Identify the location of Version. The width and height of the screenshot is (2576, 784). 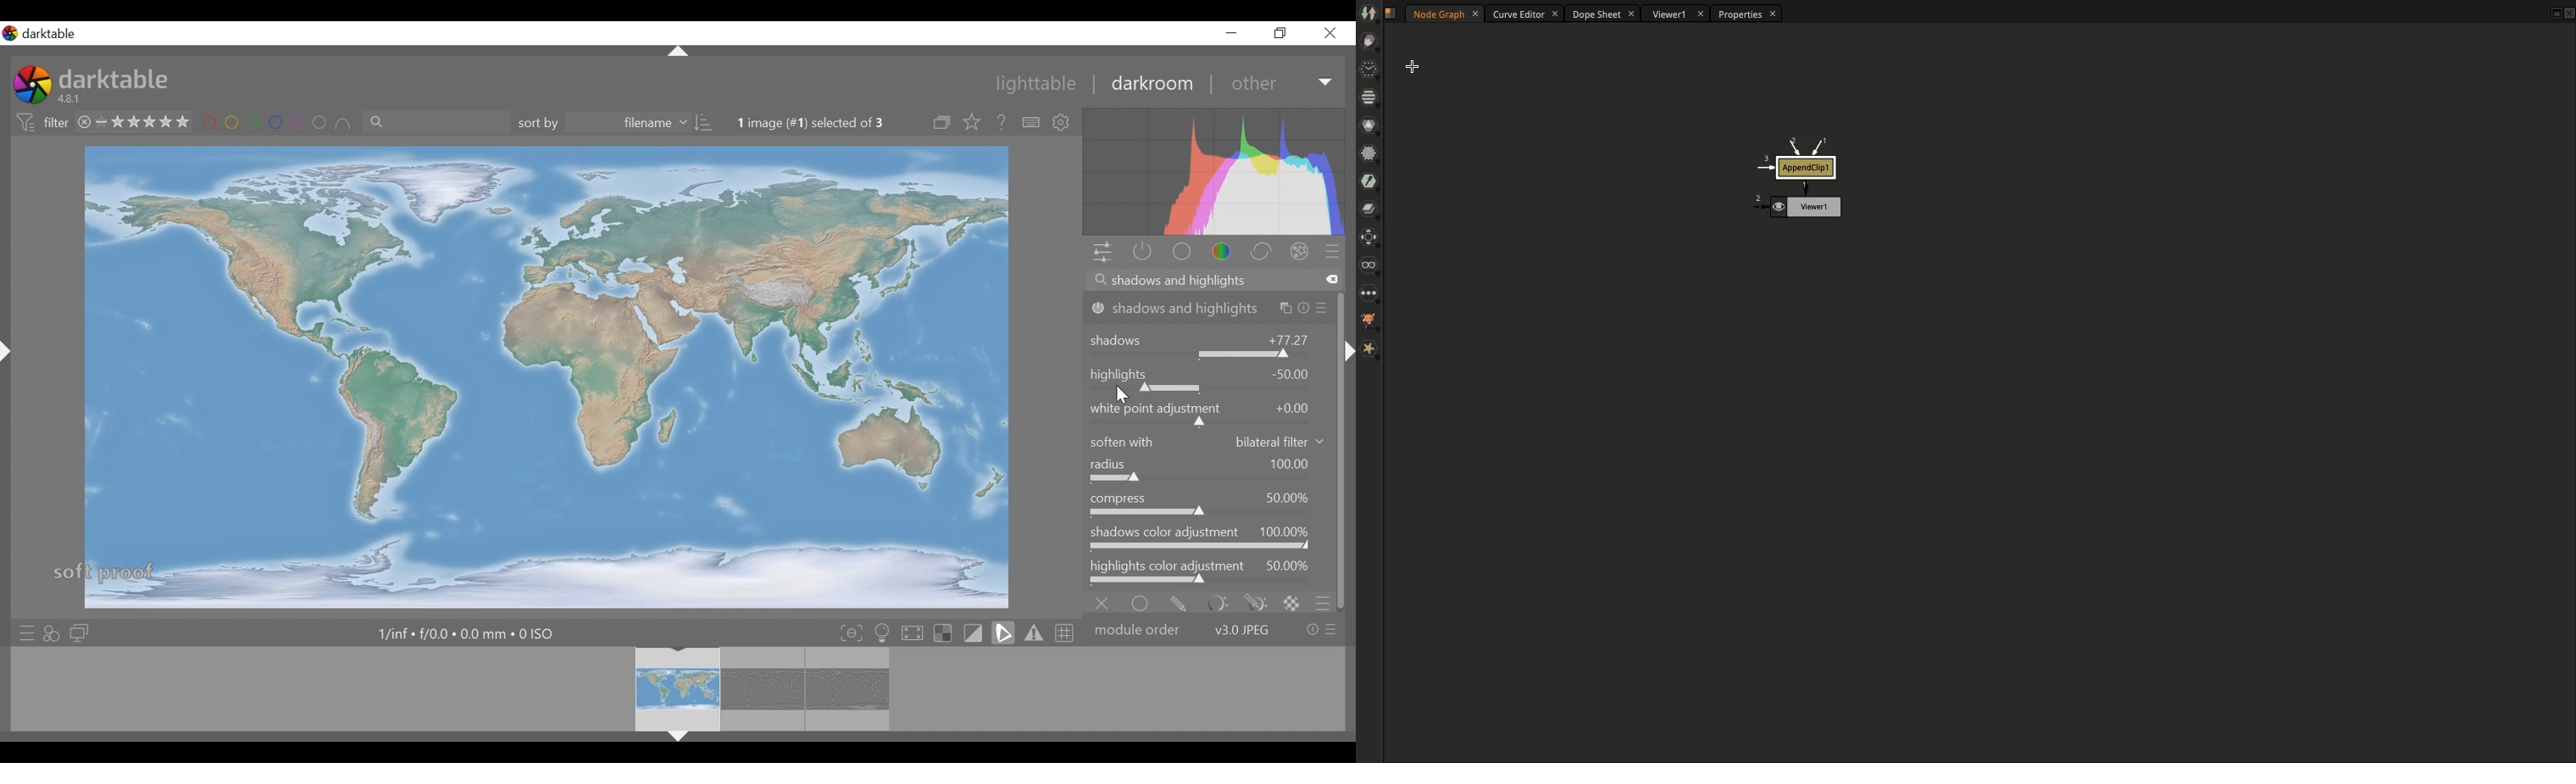
(73, 100).